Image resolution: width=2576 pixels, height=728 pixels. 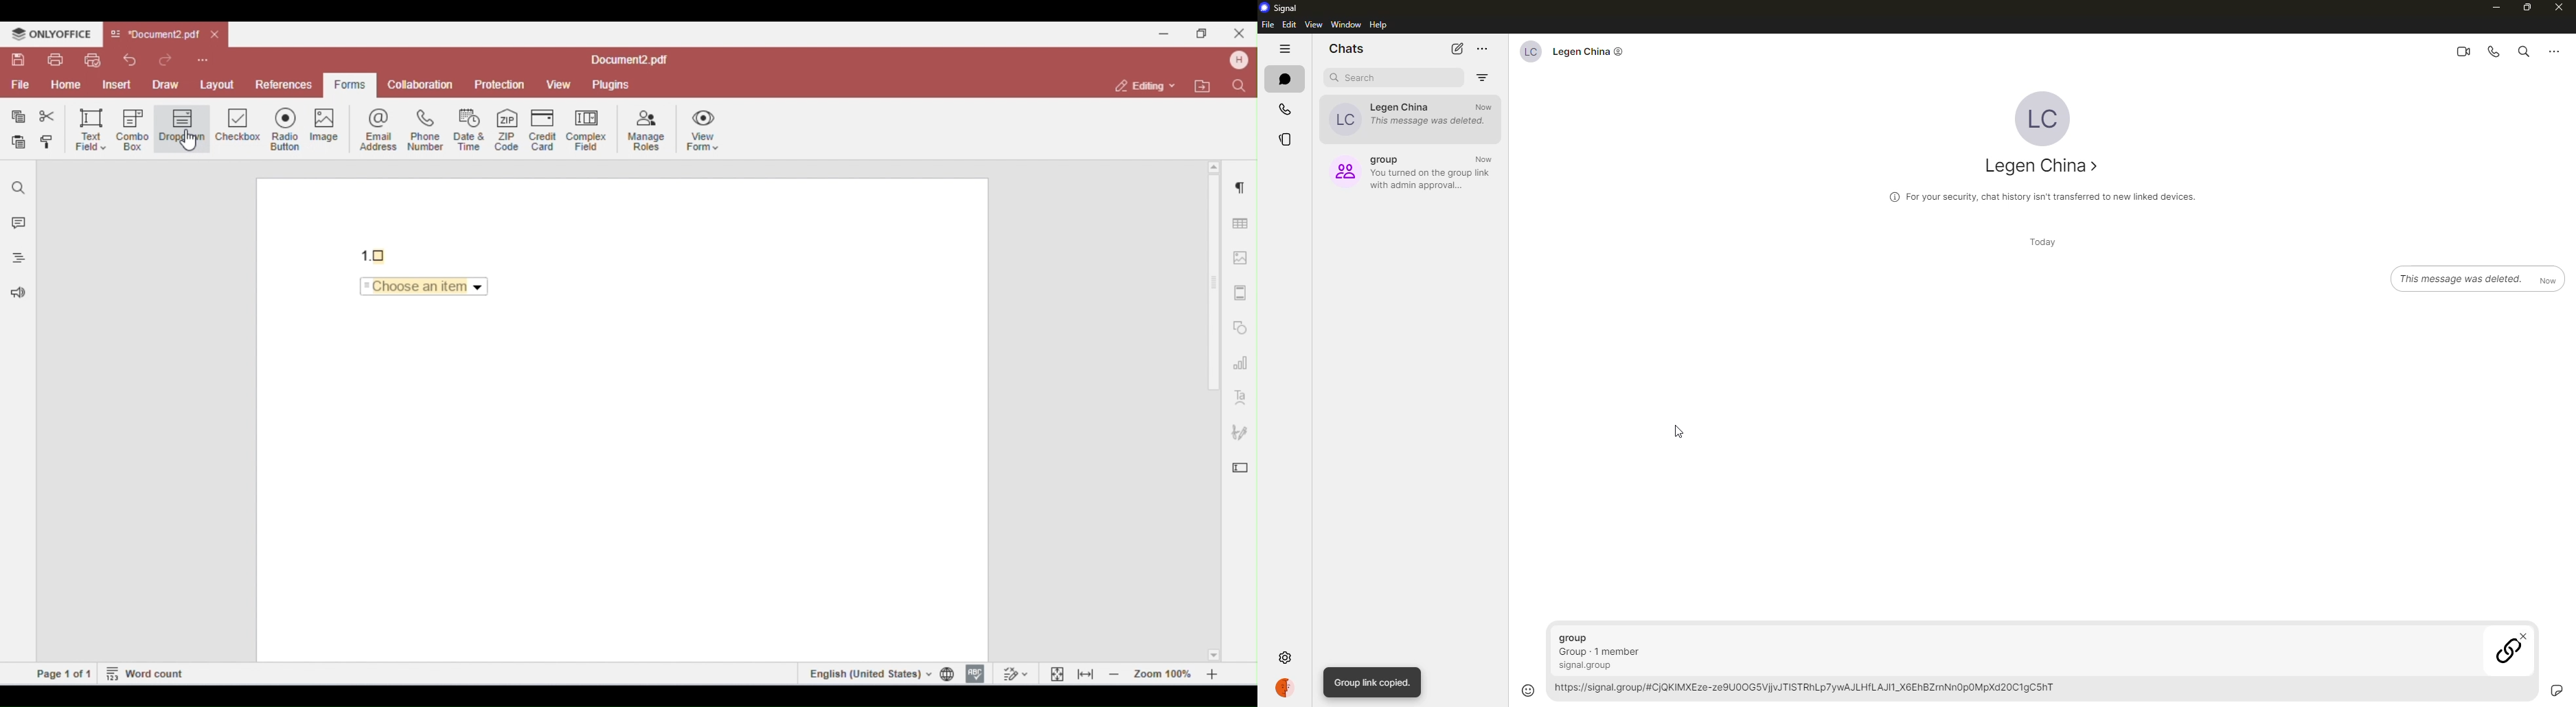 What do you see at coordinates (2489, 7) in the screenshot?
I see `minimize` at bounding box center [2489, 7].